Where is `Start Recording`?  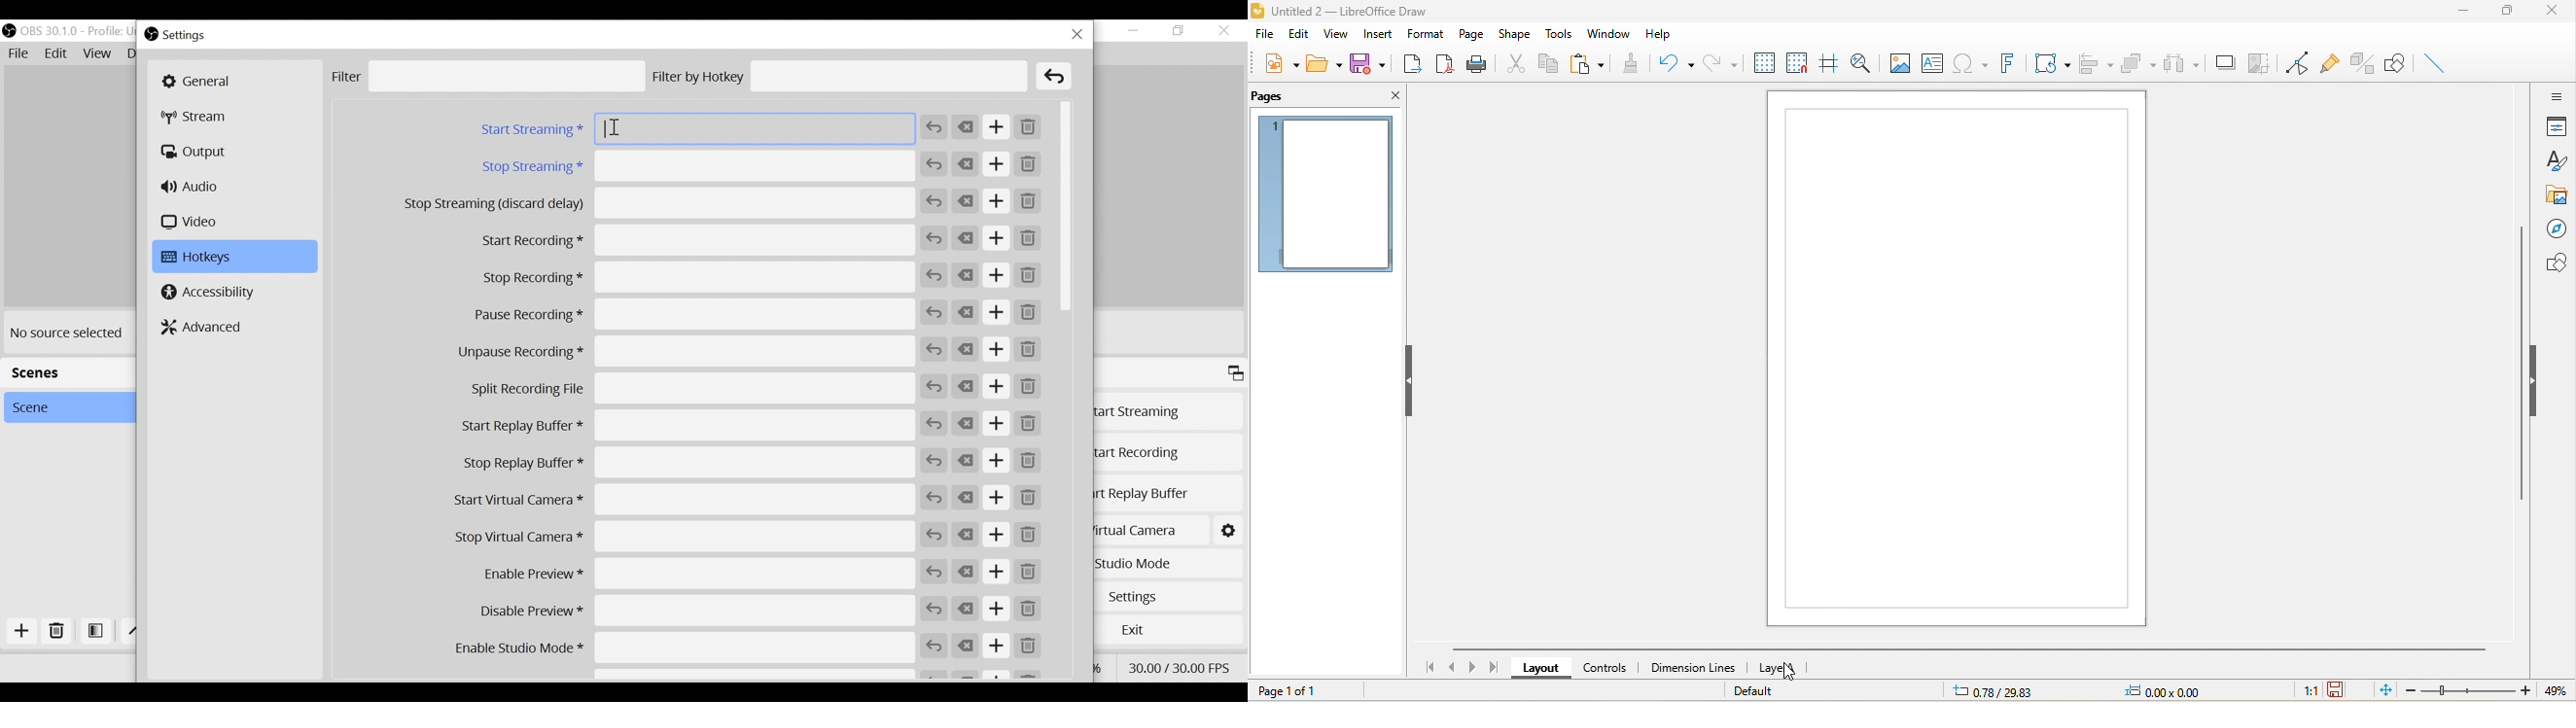
Start Recording is located at coordinates (686, 239).